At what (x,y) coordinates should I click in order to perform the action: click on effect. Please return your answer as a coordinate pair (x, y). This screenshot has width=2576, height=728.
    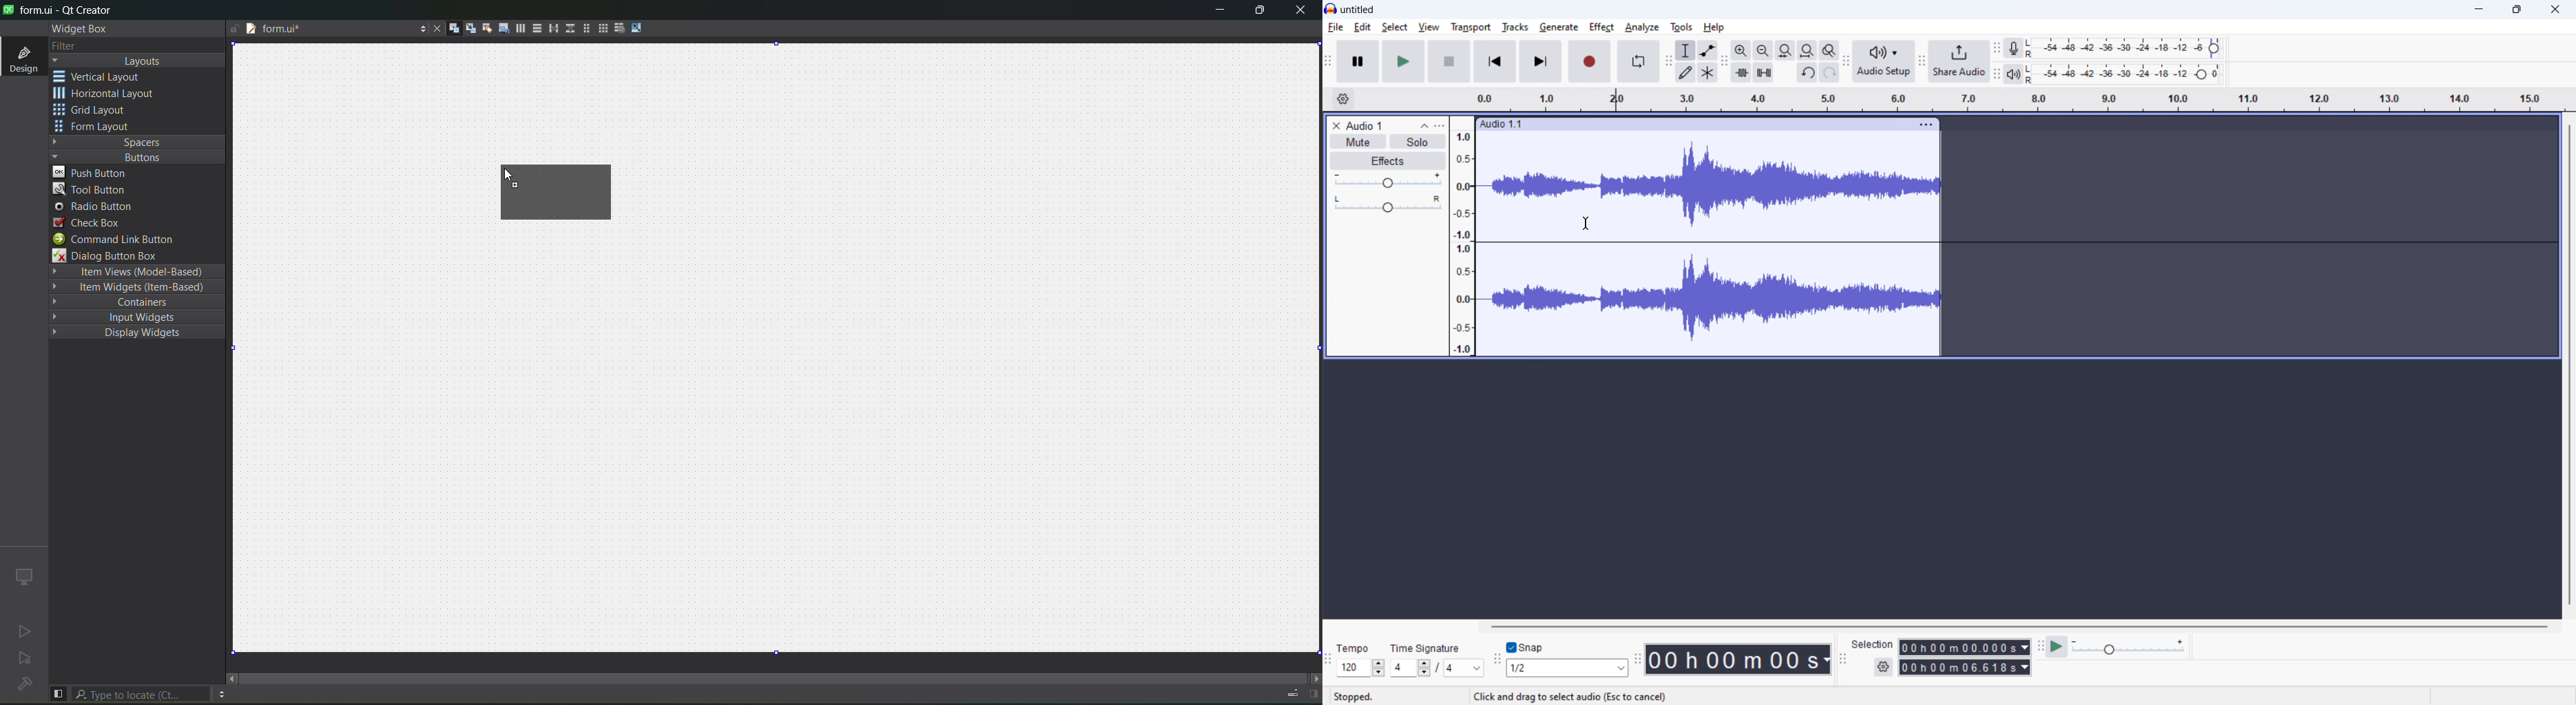
    Looking at the image, I should click on (1388, 161).